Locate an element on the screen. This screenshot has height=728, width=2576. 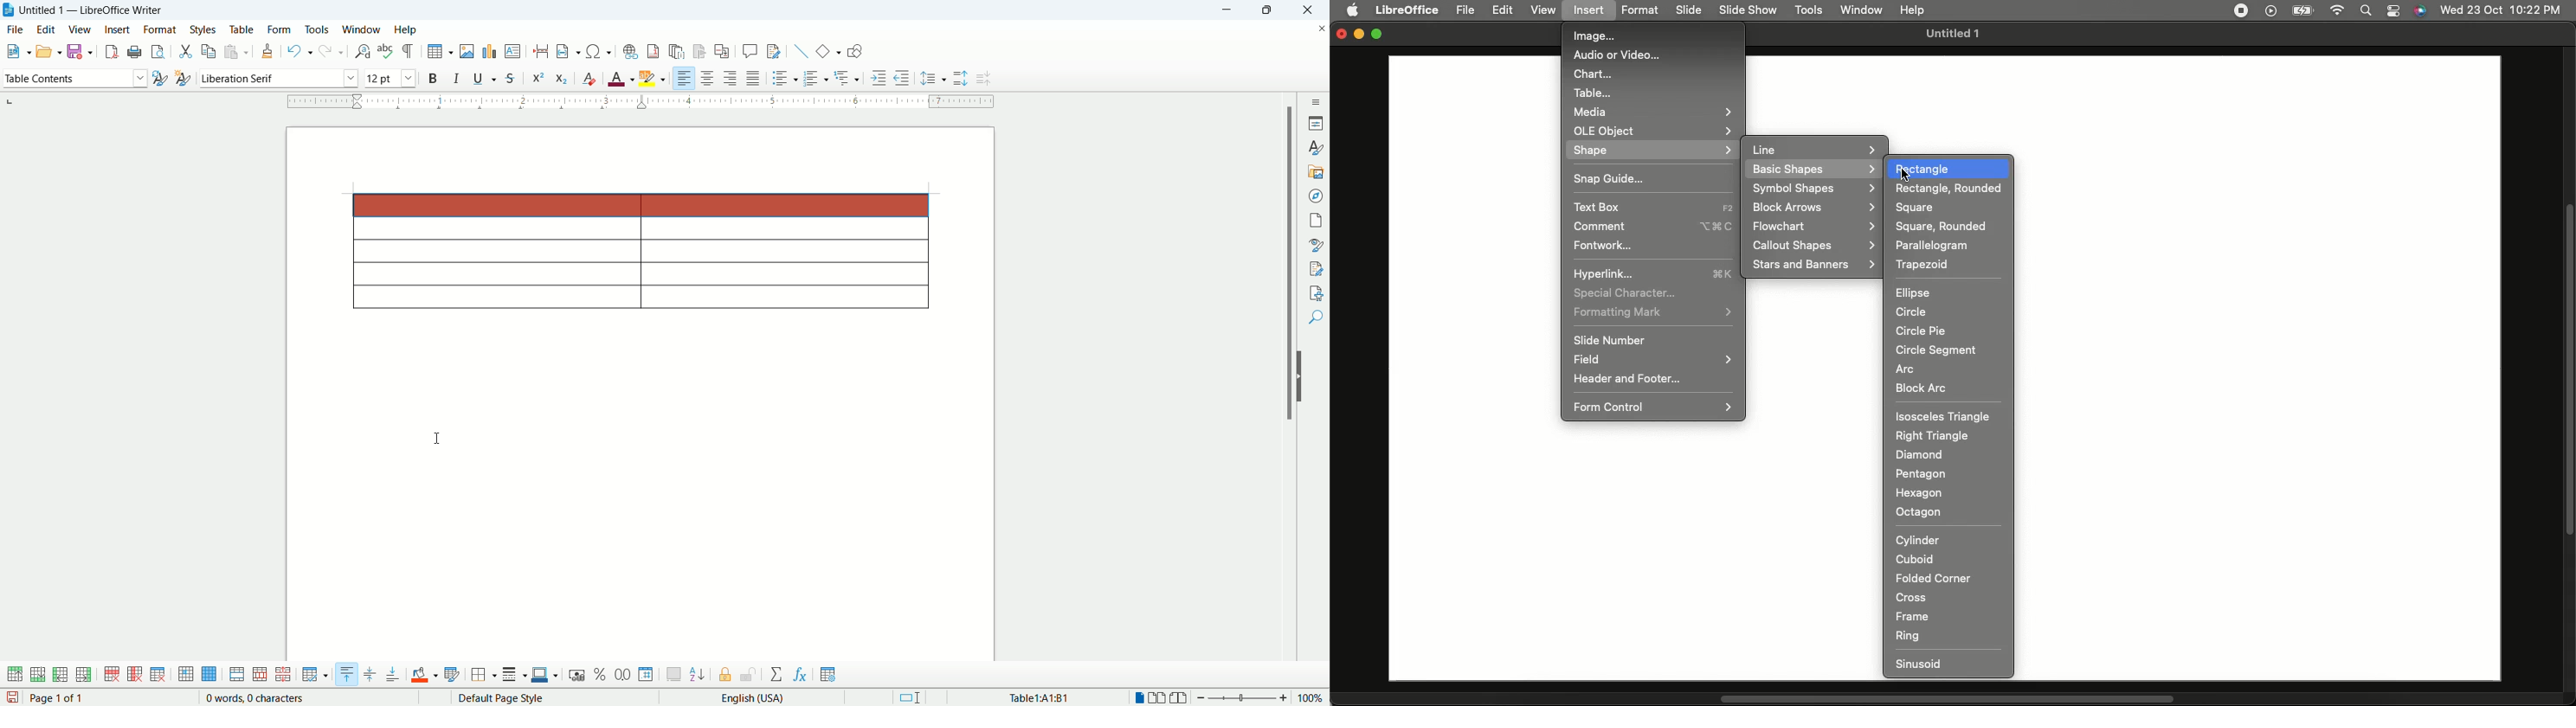
protect cells is located at coordinates (724, 676).